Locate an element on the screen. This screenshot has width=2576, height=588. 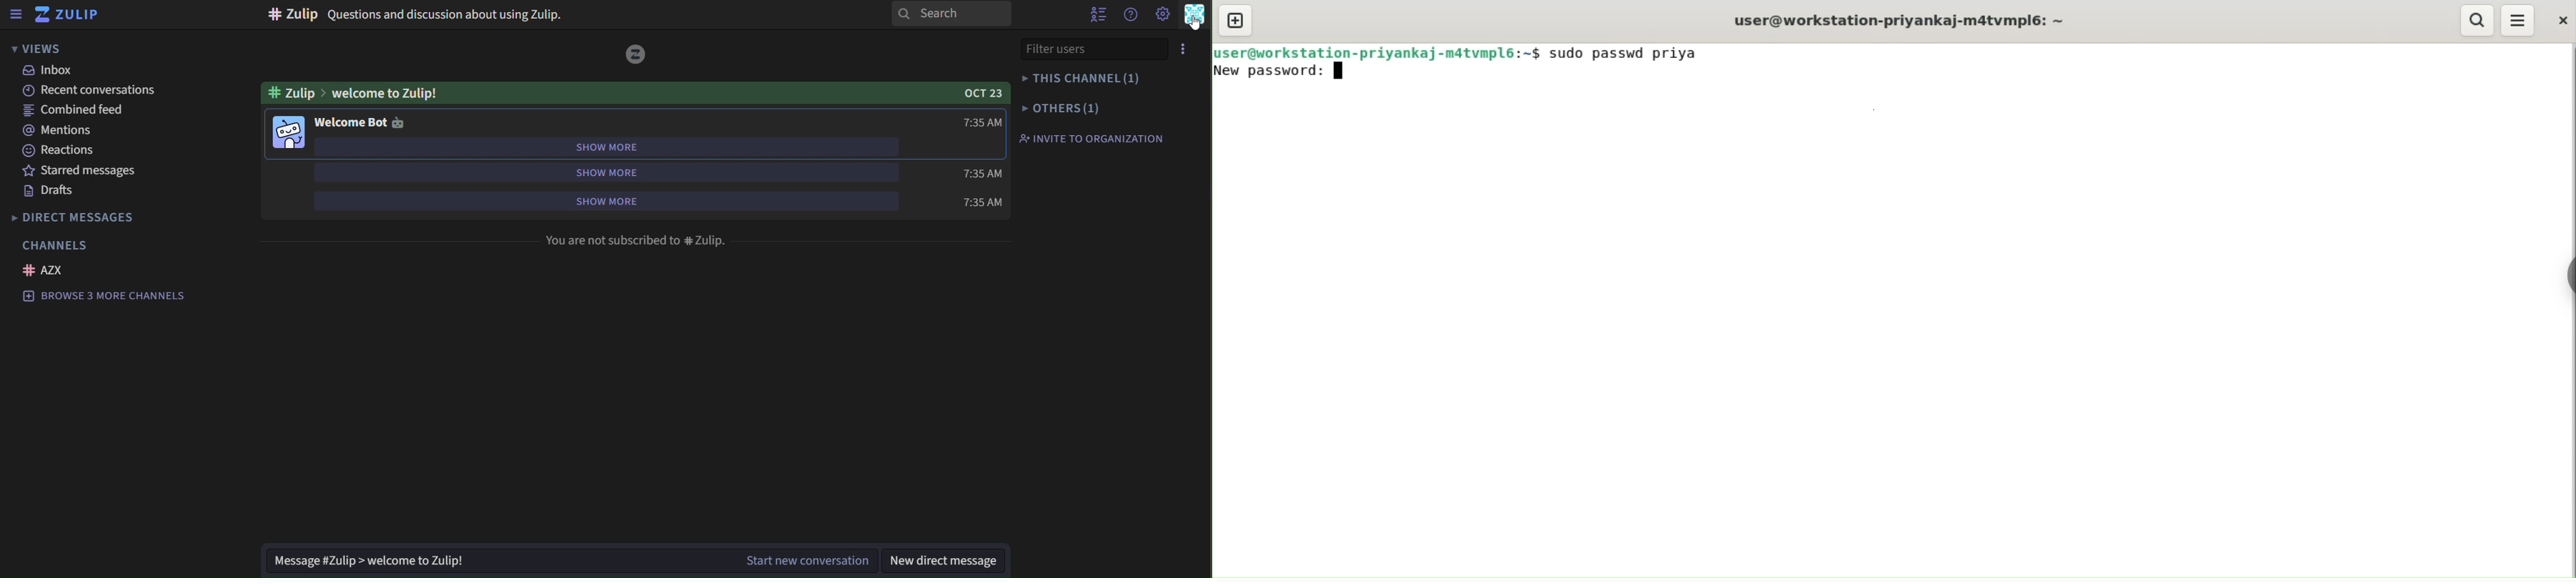
Cursor is located at coordinates (1195, 23).